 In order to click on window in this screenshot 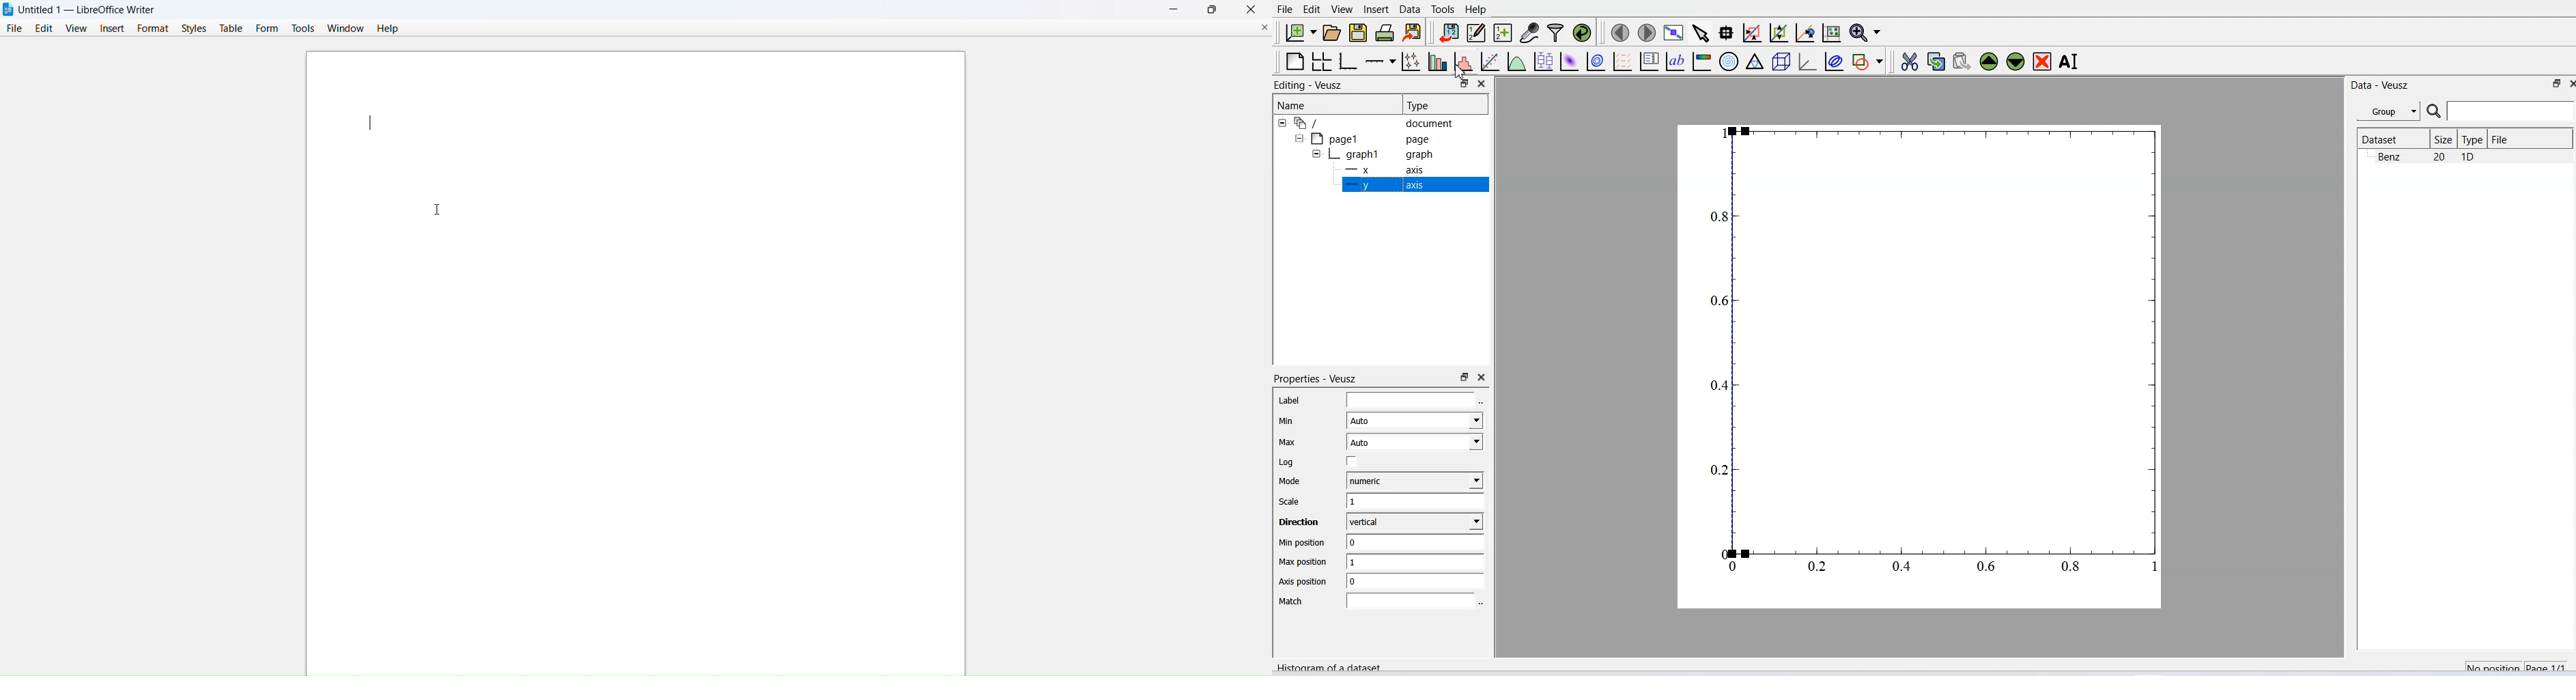, I will do `click(347, 28)`.